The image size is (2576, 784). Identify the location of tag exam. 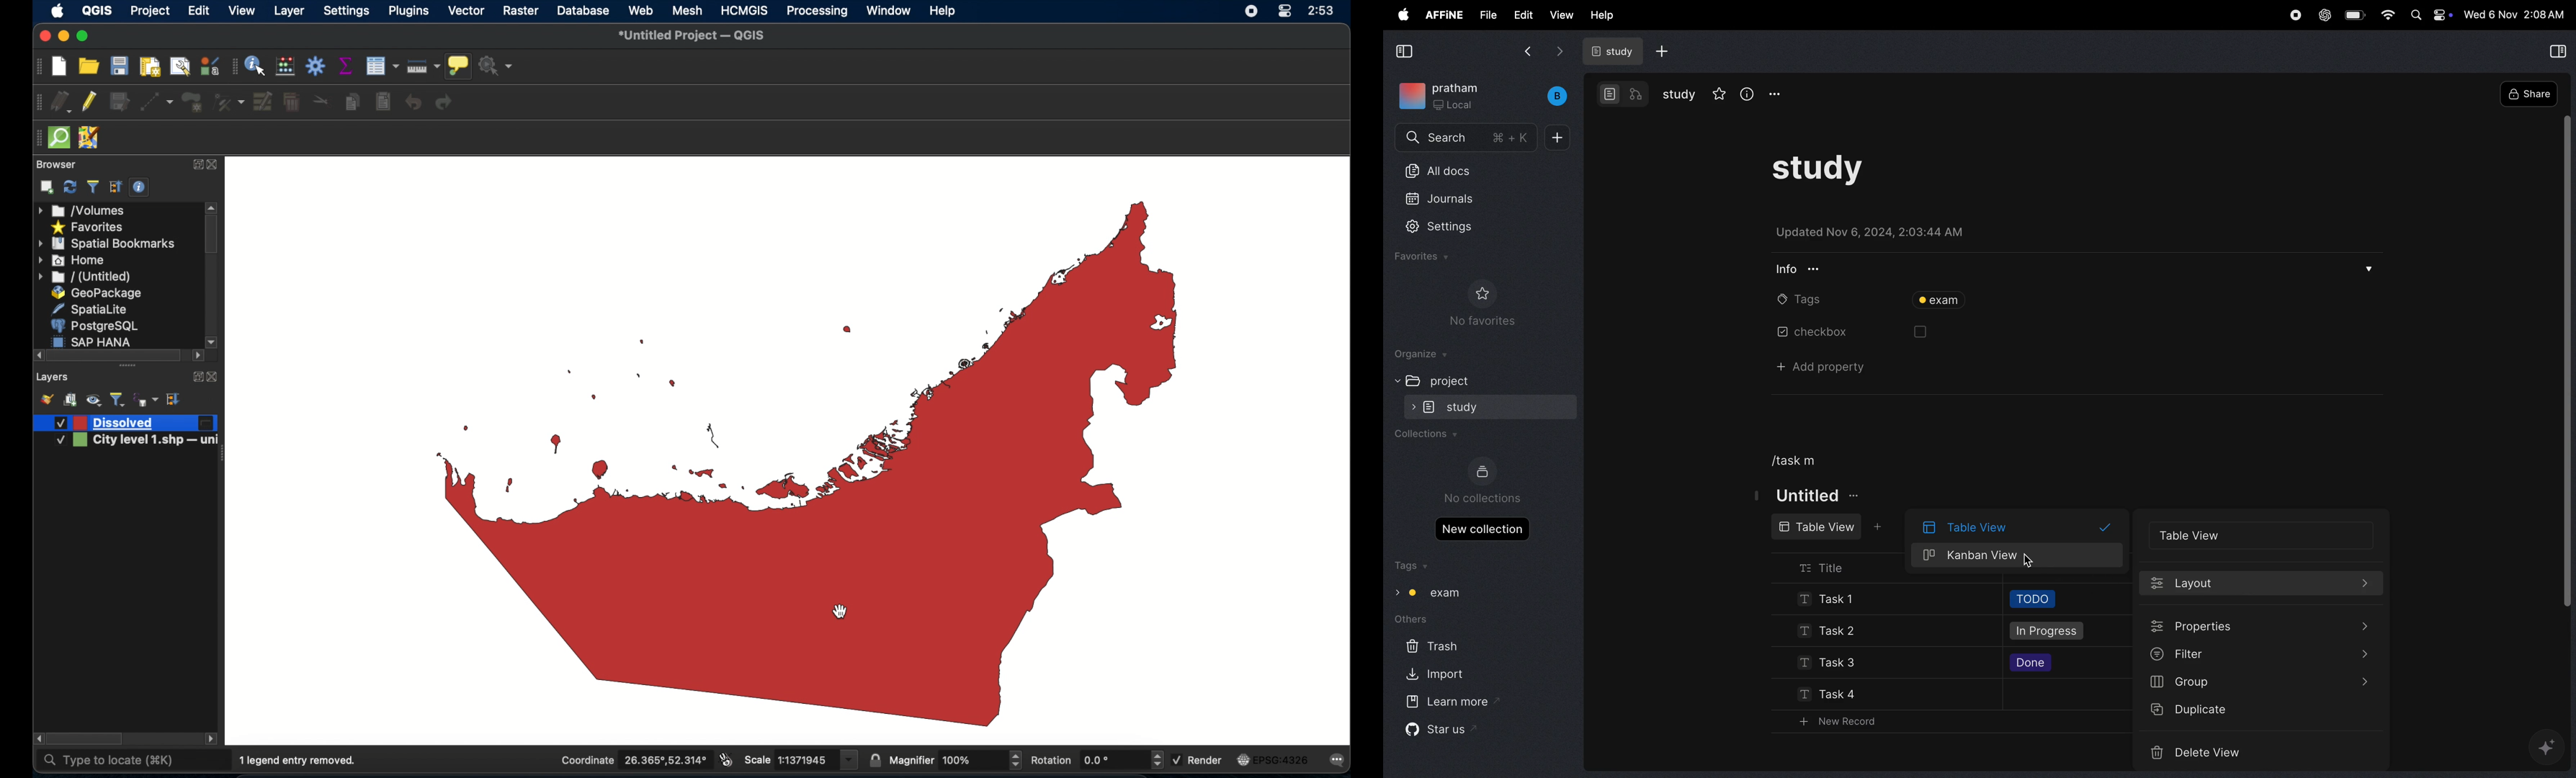
(1435, 594).